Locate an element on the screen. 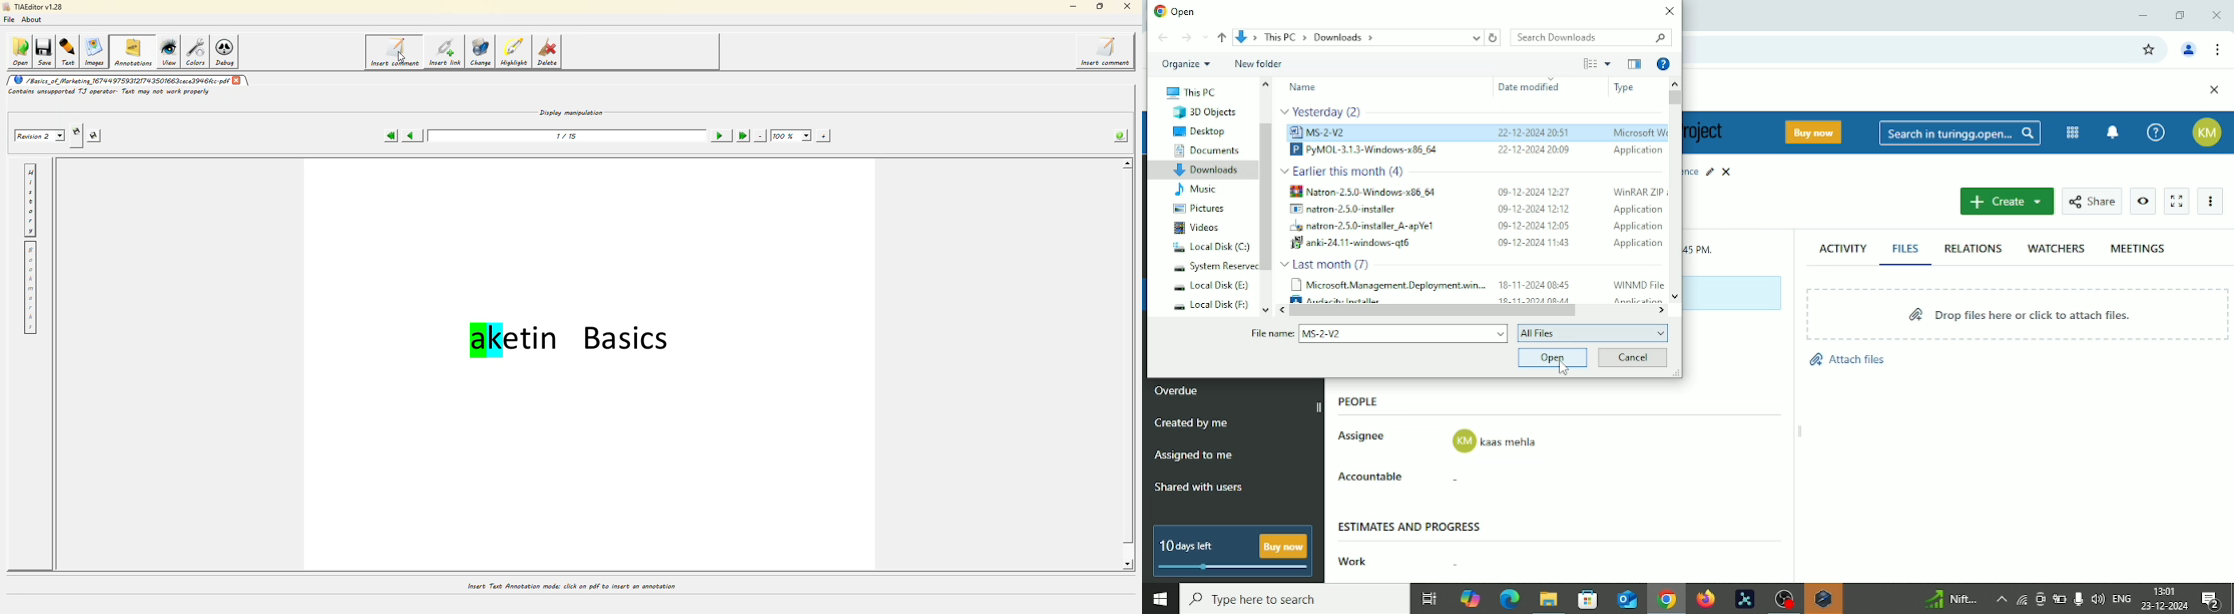 Image resolution: width=2240 pixels, height=616 pixels. Name is located at coordinates (1303, 87).